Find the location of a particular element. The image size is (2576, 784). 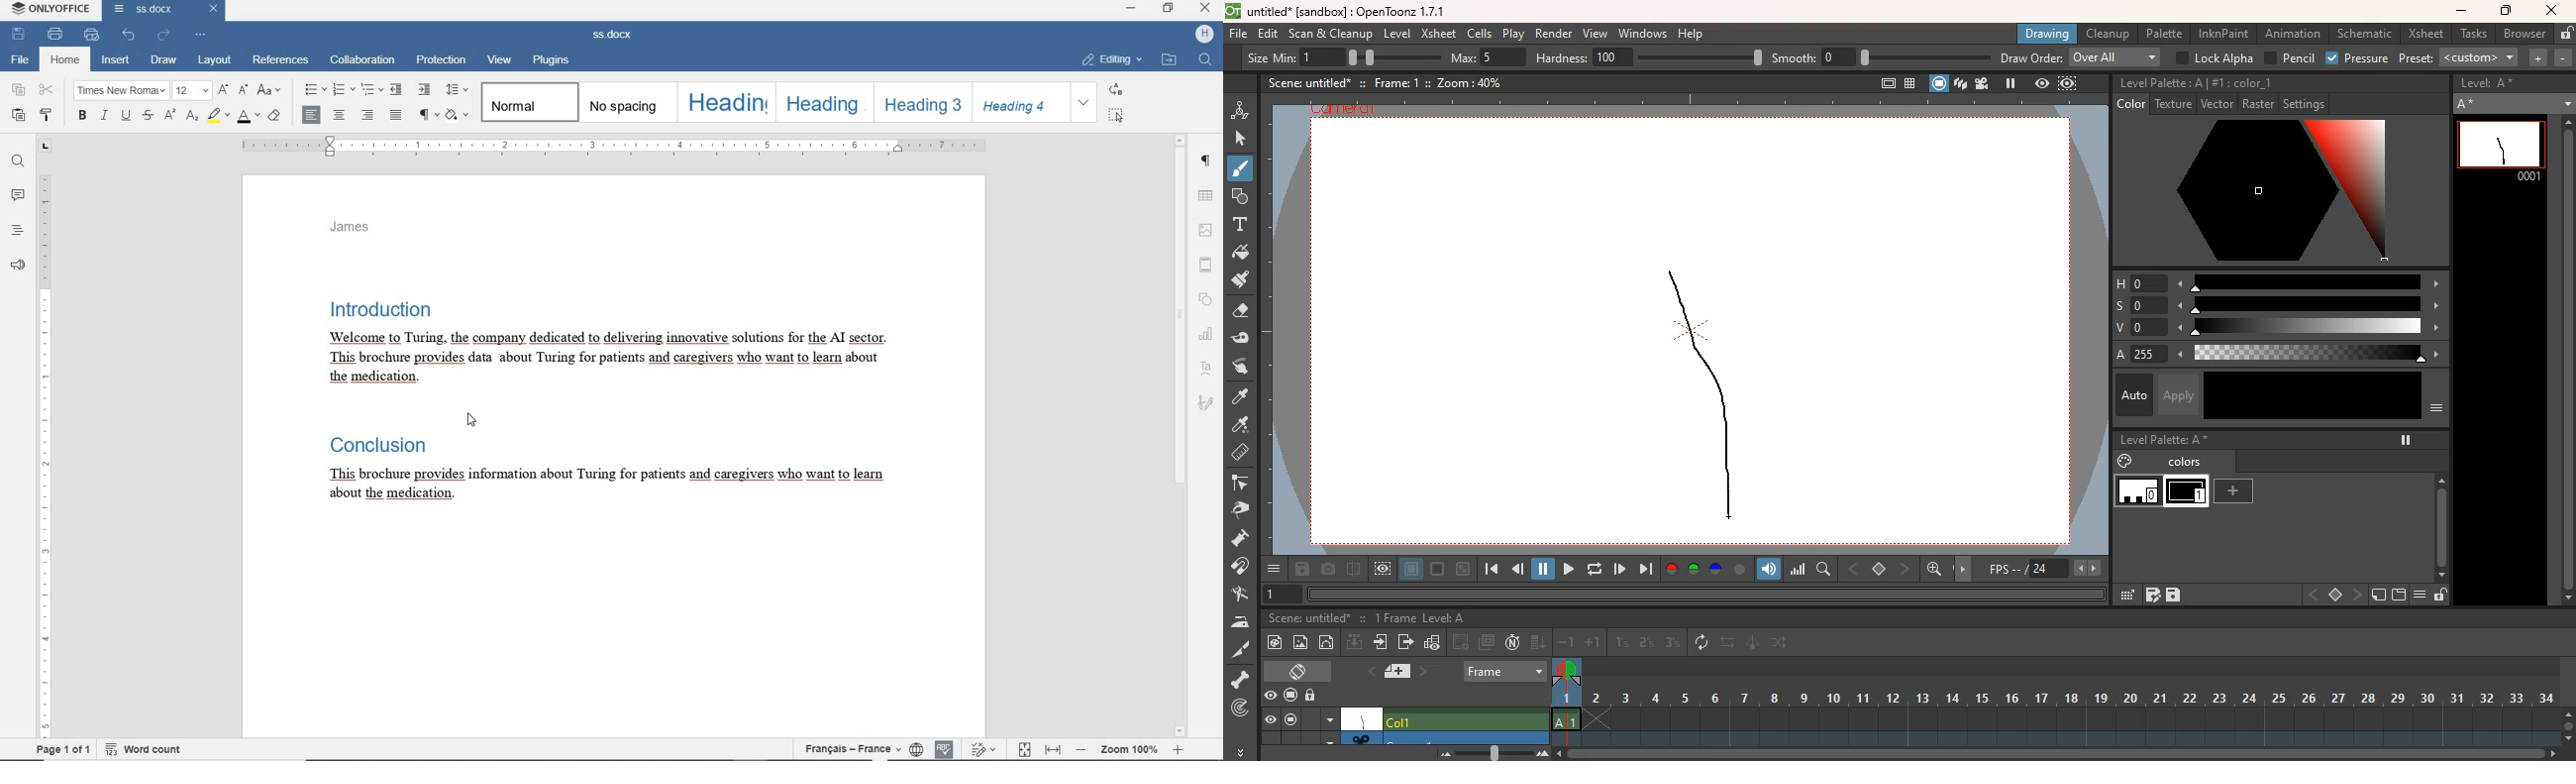

front is located at coordinates (1906, 568).